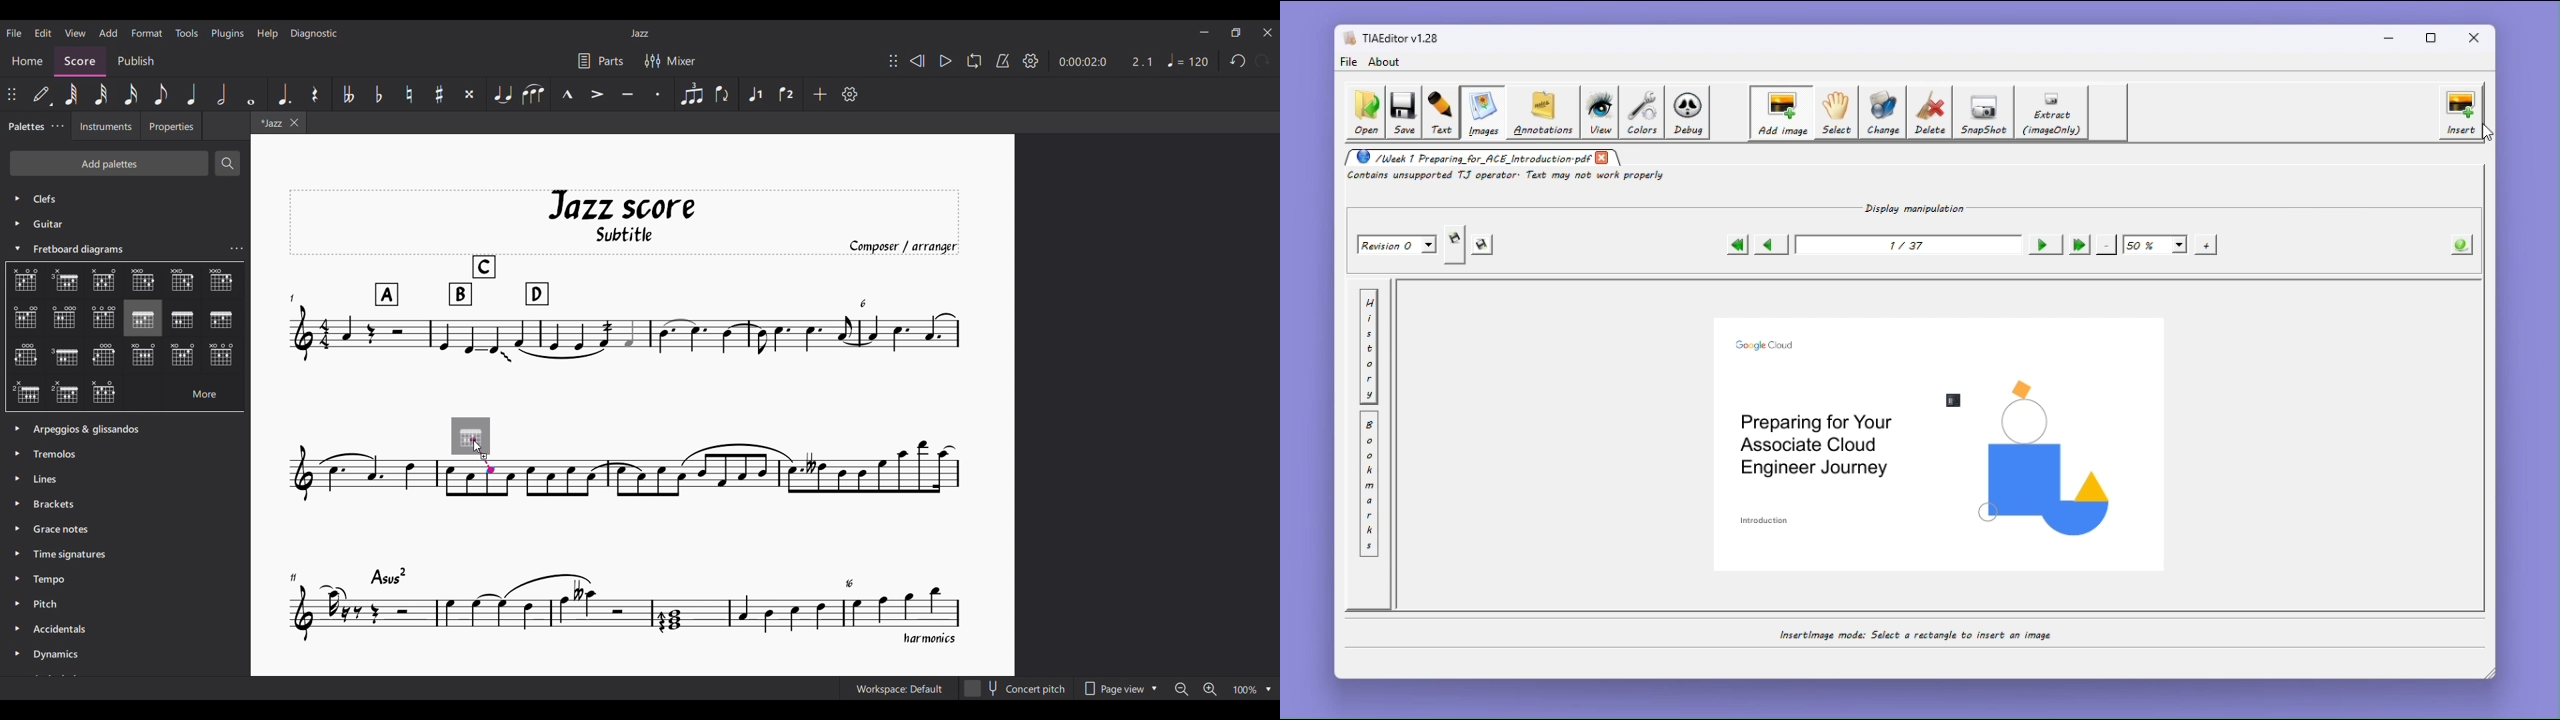 The height and width of the screenshot is (728, 2576). What do you see at coordinates (102, 426) in the screenshot?
I see `Palette options` at bounding box center [102, 426].